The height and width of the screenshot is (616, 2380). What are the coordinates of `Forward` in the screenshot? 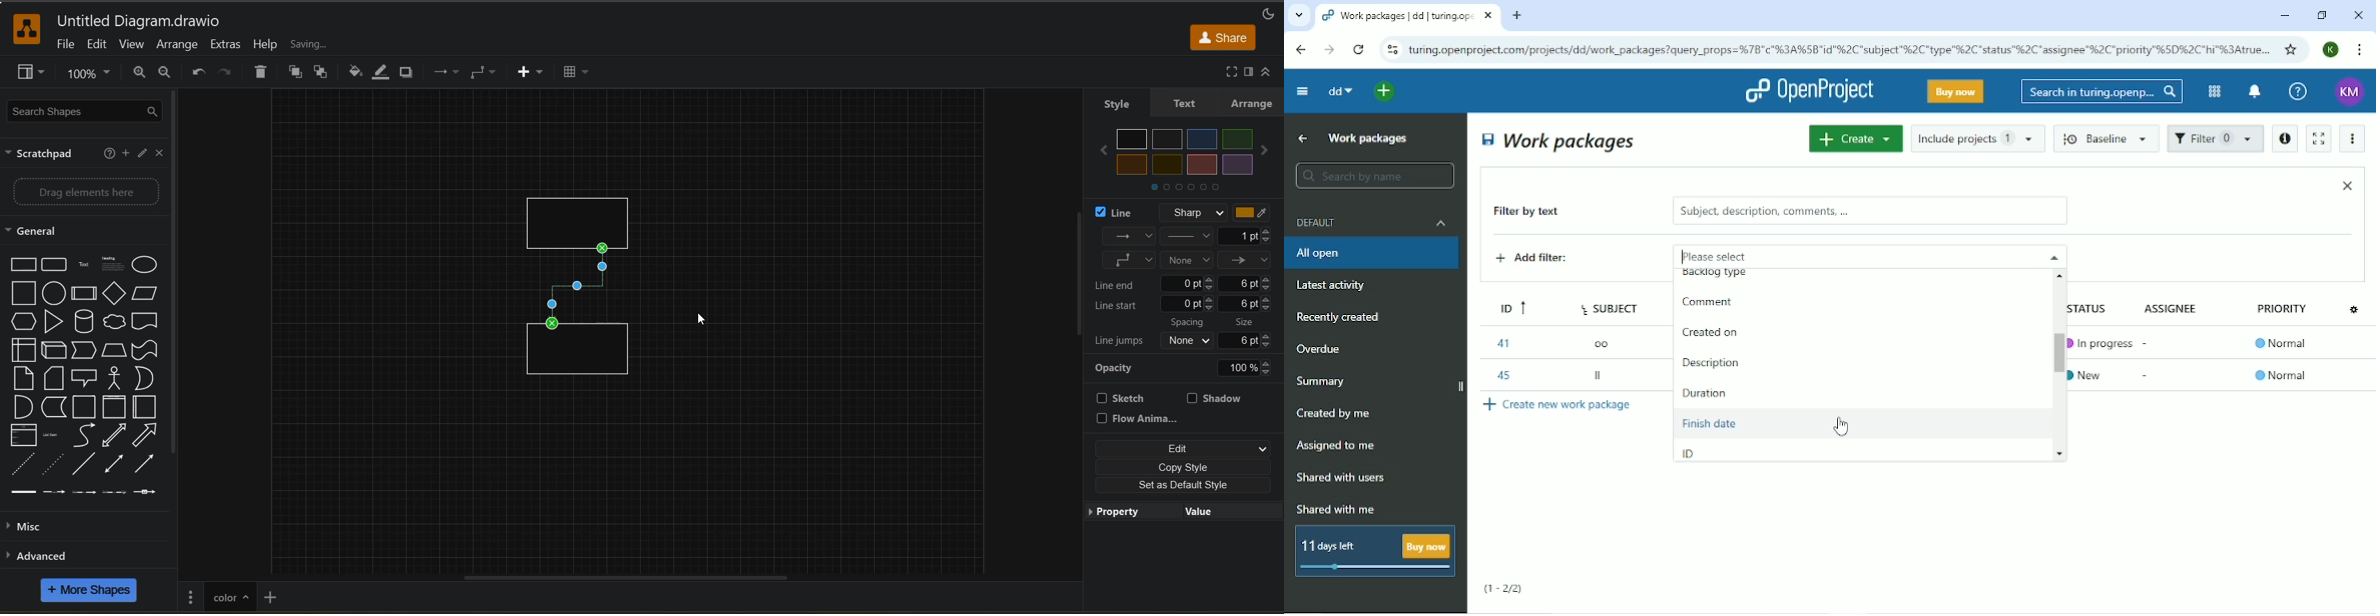 It's located at (1327, 50).